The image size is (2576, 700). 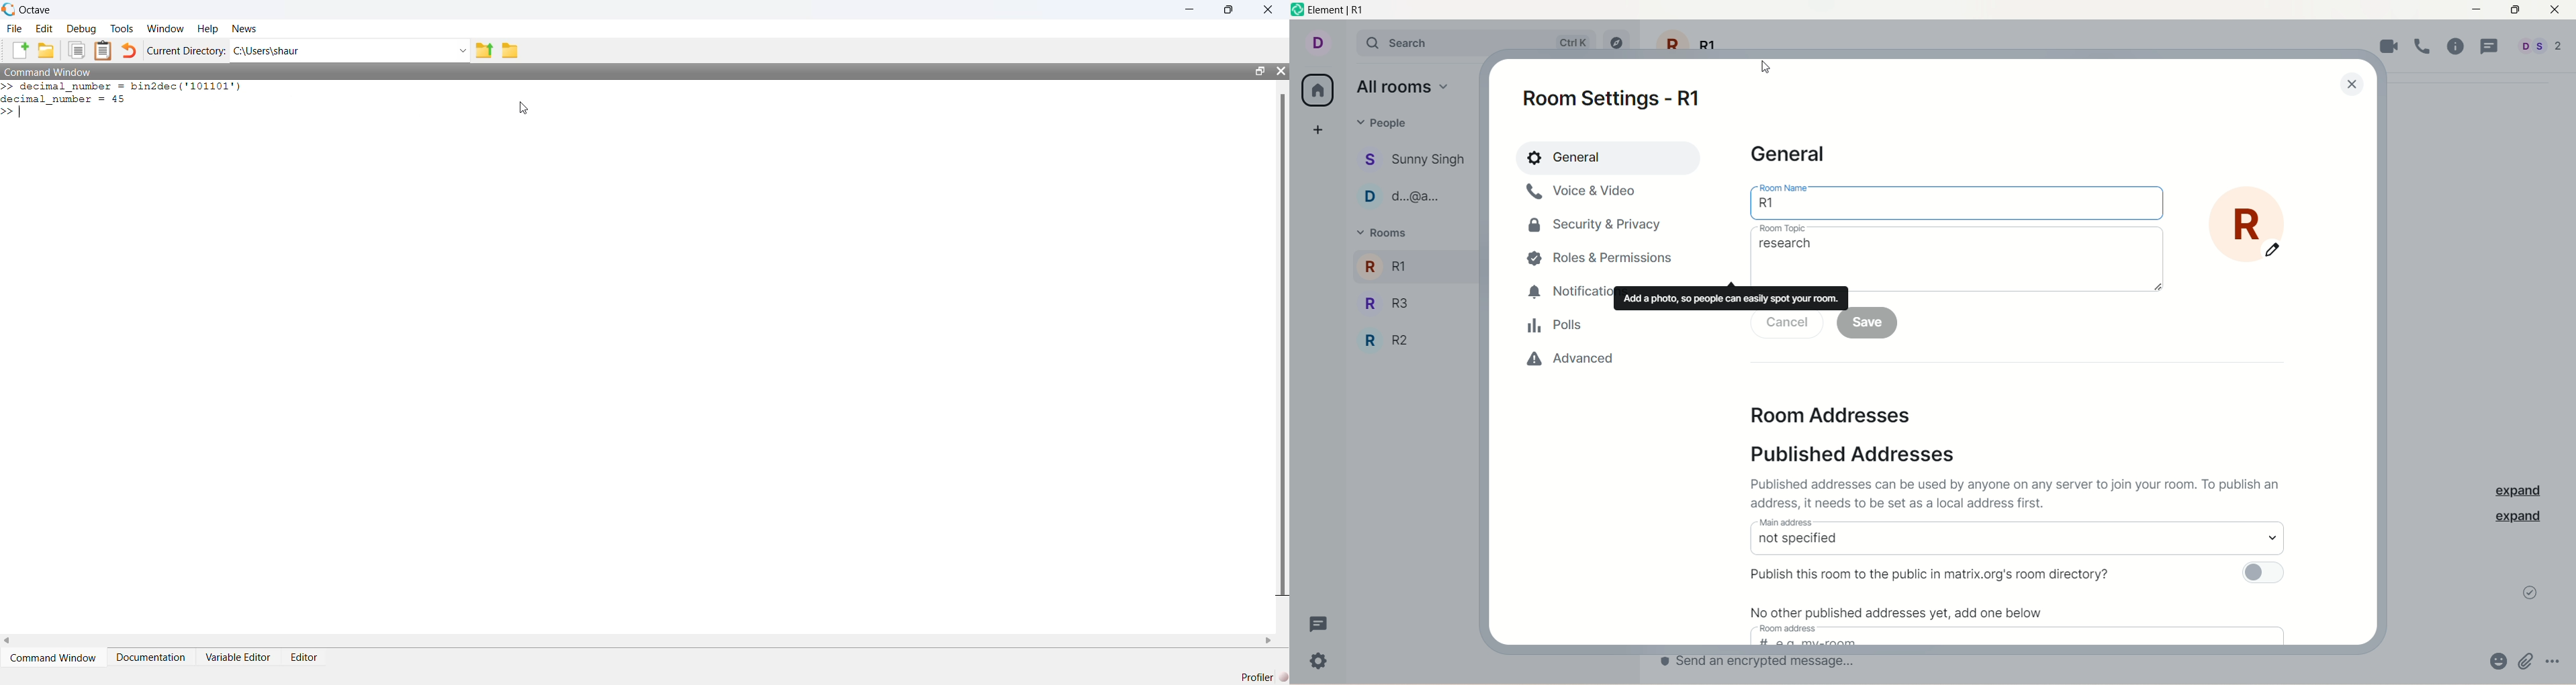 I want to click on share folder, so click(x=484, y=50).